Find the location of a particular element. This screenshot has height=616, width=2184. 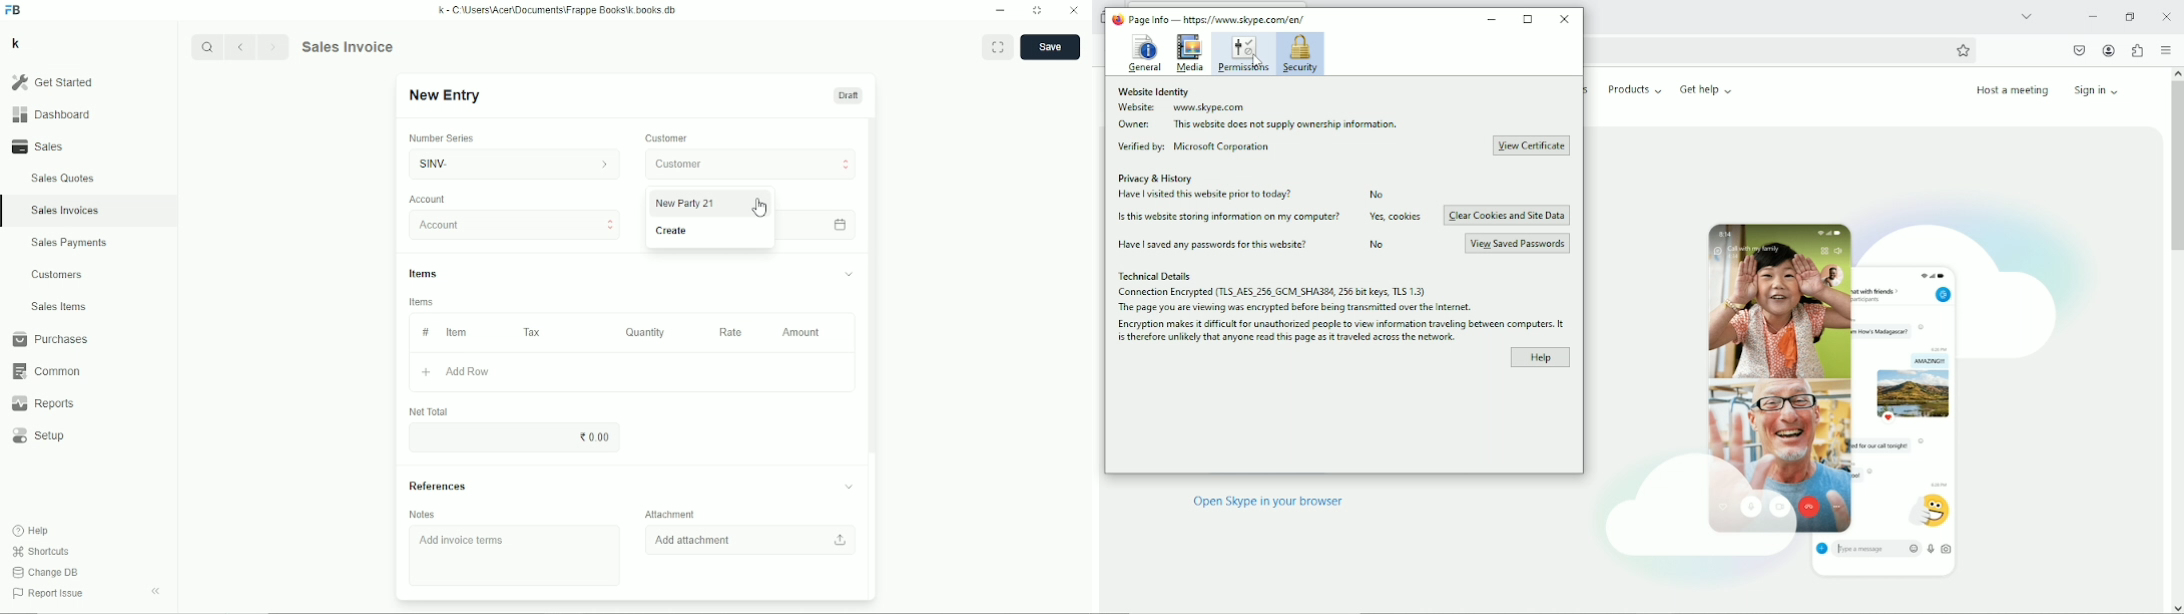

Page Info — hips: www. skype com/en’ is located at coordinates (1209, 19).